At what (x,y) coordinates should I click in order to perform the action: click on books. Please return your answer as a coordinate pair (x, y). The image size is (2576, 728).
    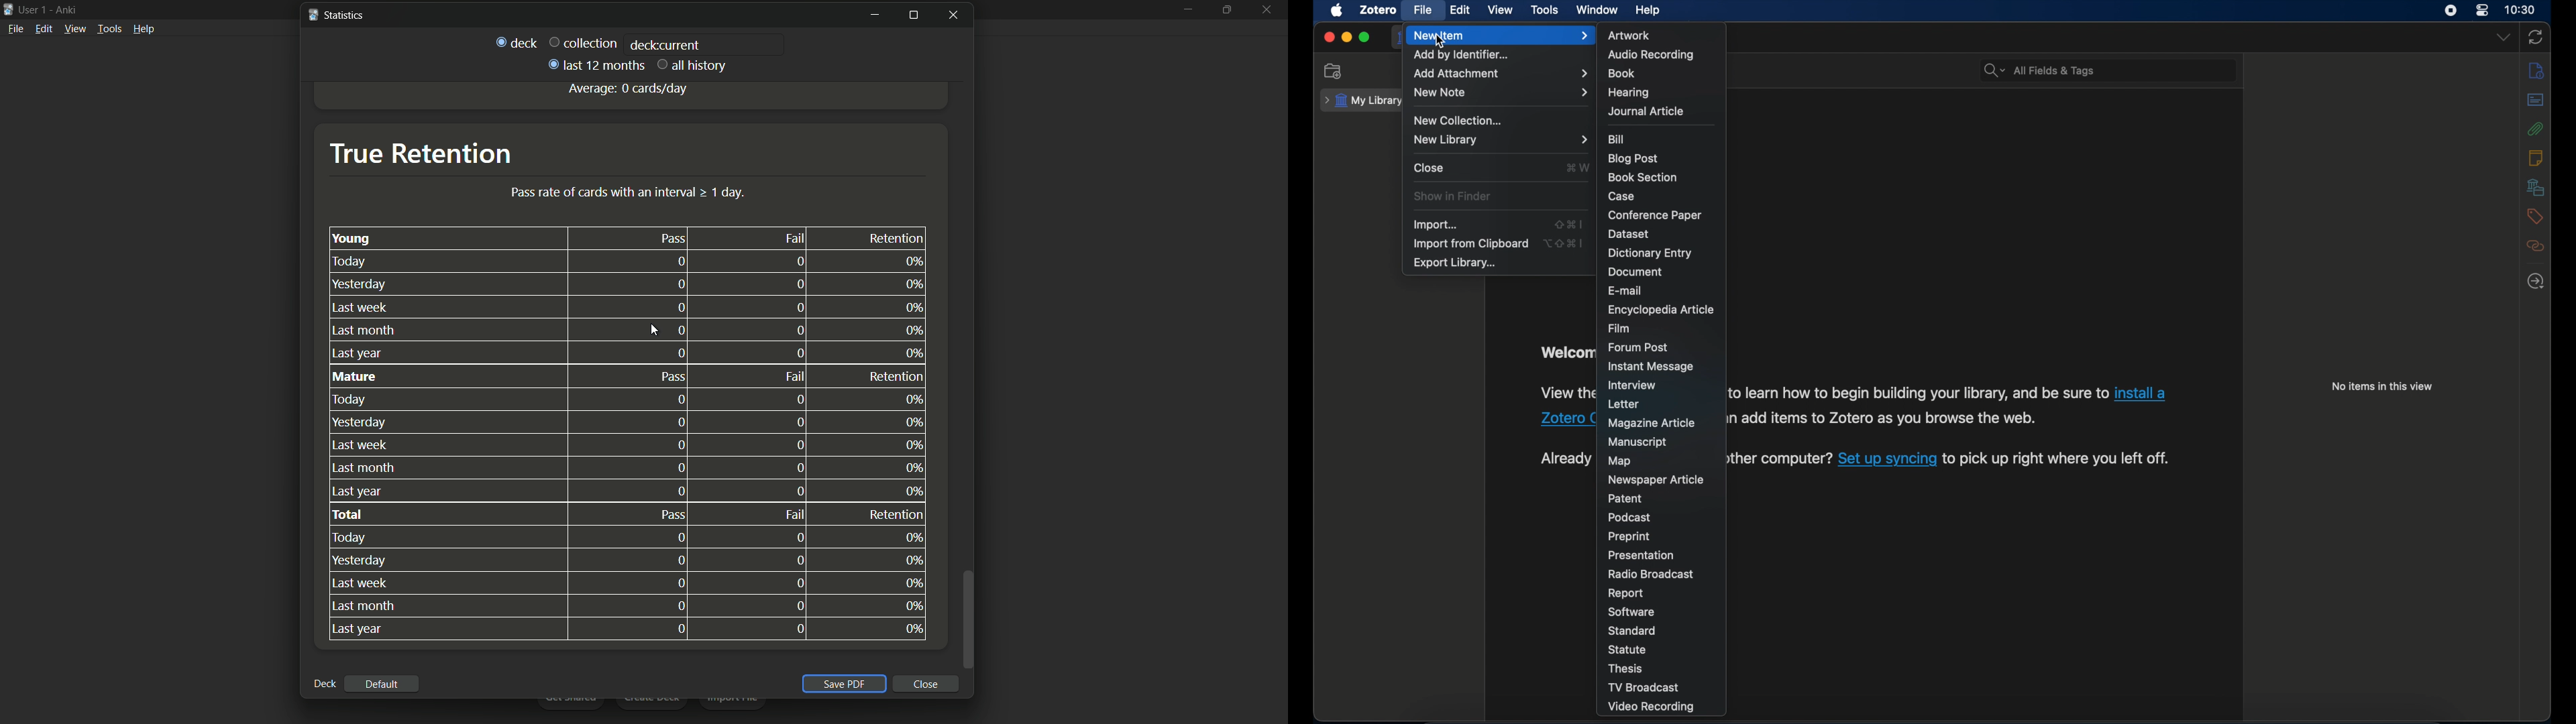
    Looking at the image, I should click on (1621, 73).